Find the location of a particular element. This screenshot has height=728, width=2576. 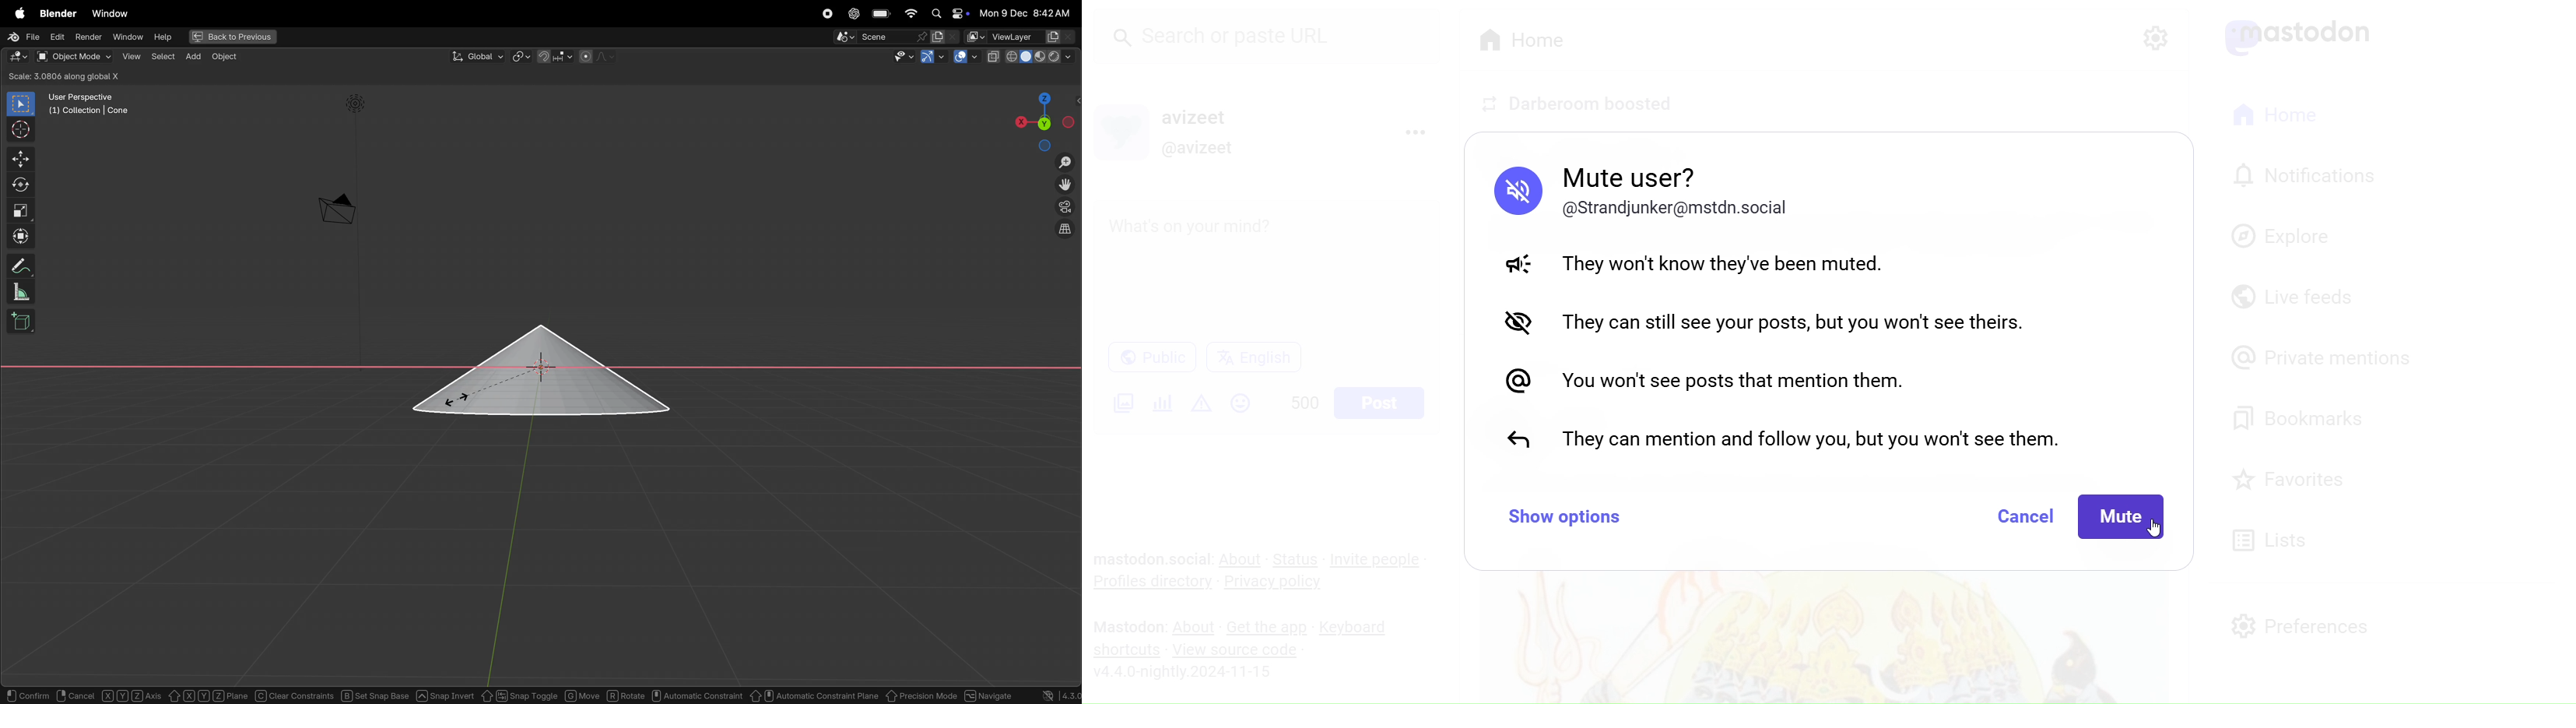

cone is located at coordinates (541, 372).